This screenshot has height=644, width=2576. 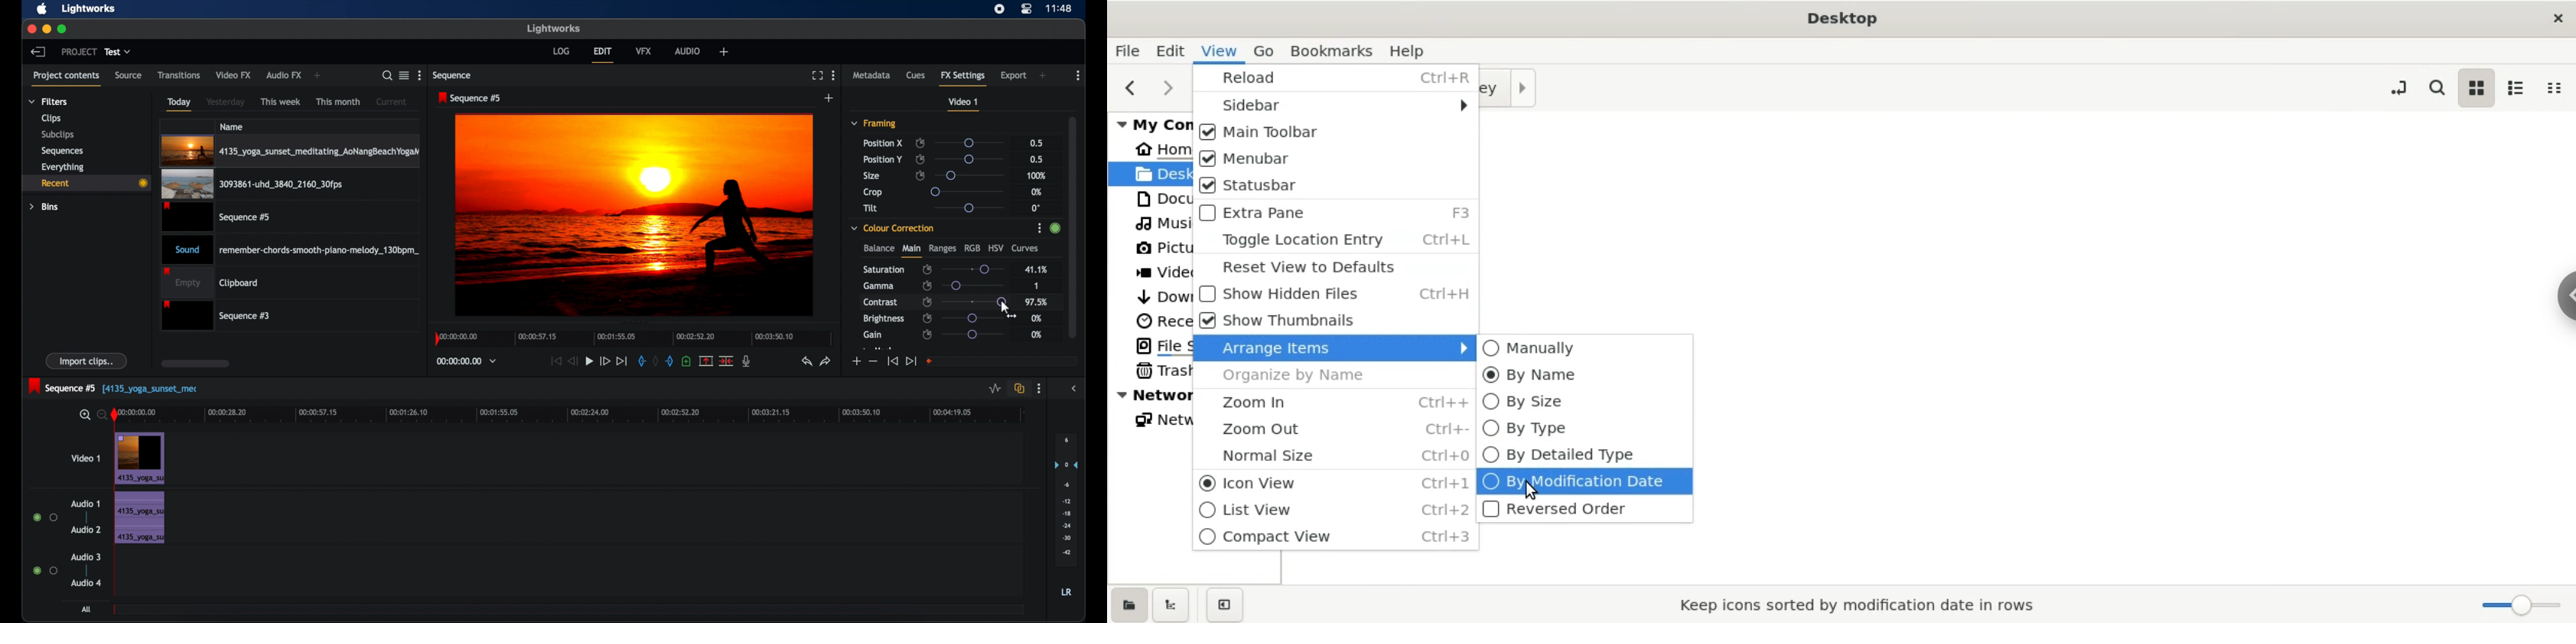 I want to click on export, so click(x=1014, y=76).